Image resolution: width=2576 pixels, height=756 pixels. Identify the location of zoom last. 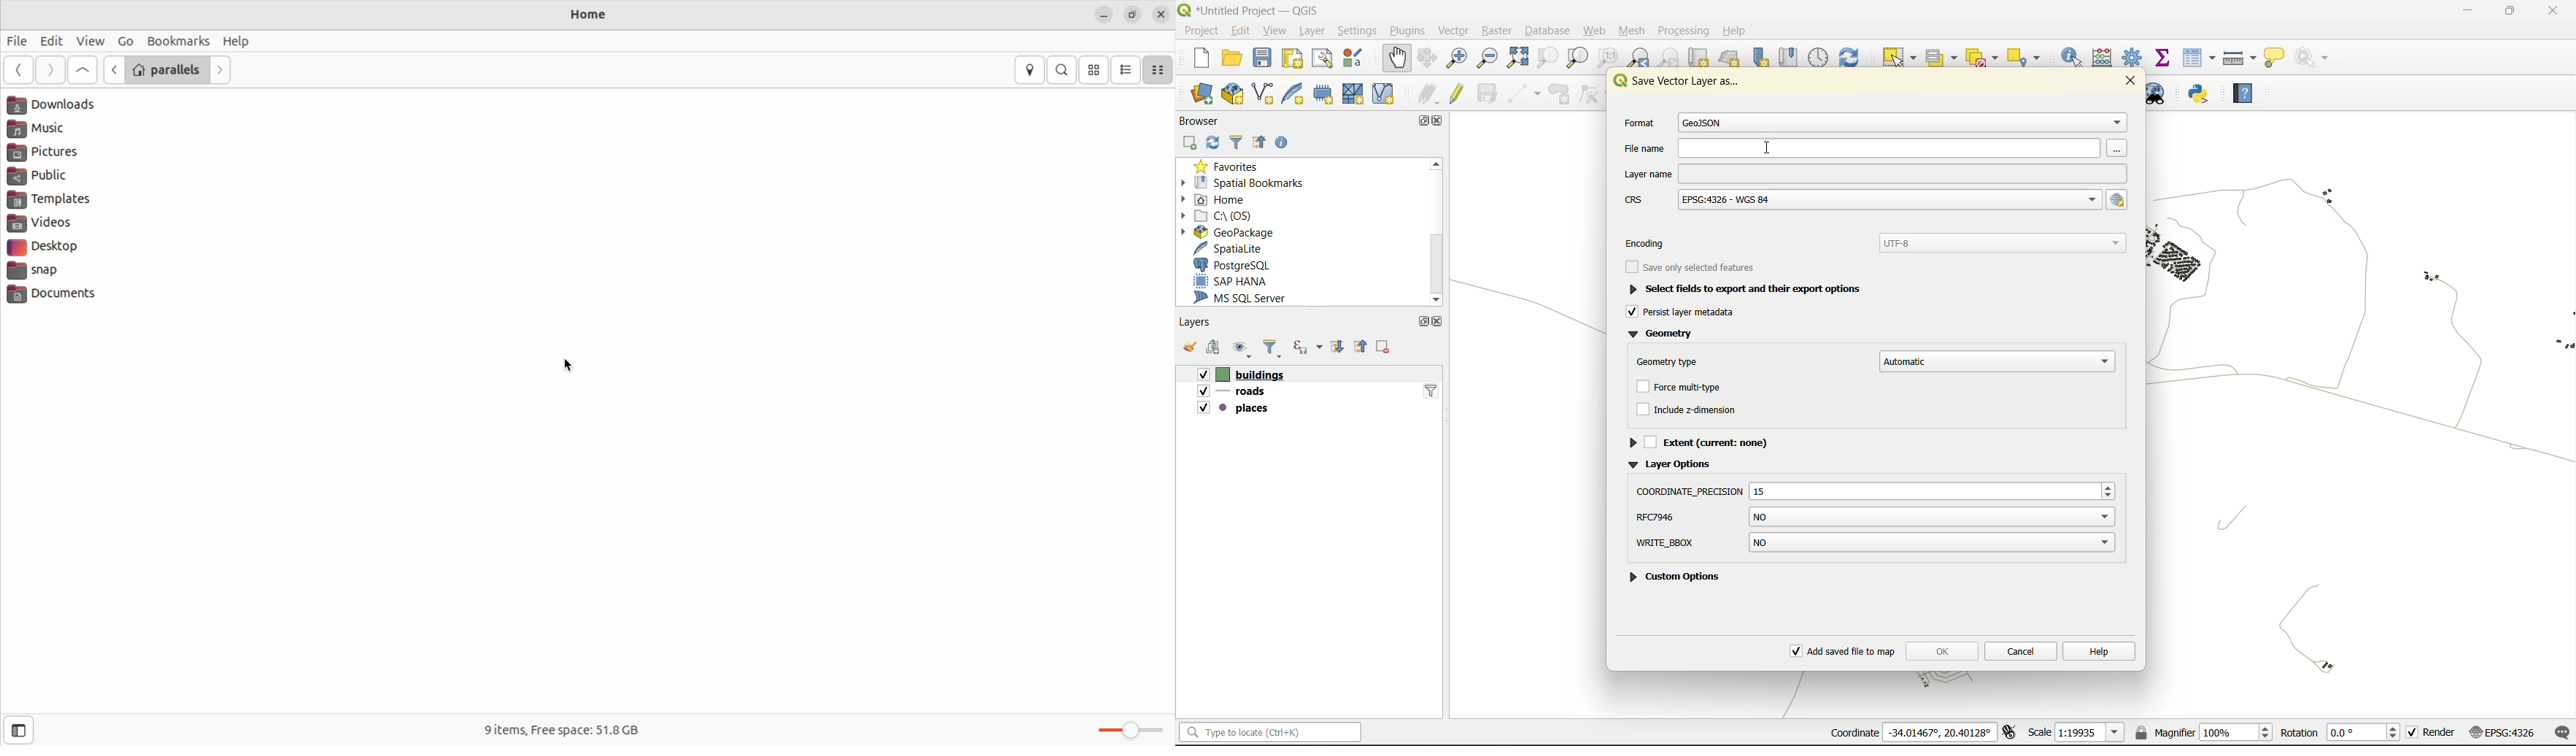
(1641, 56).